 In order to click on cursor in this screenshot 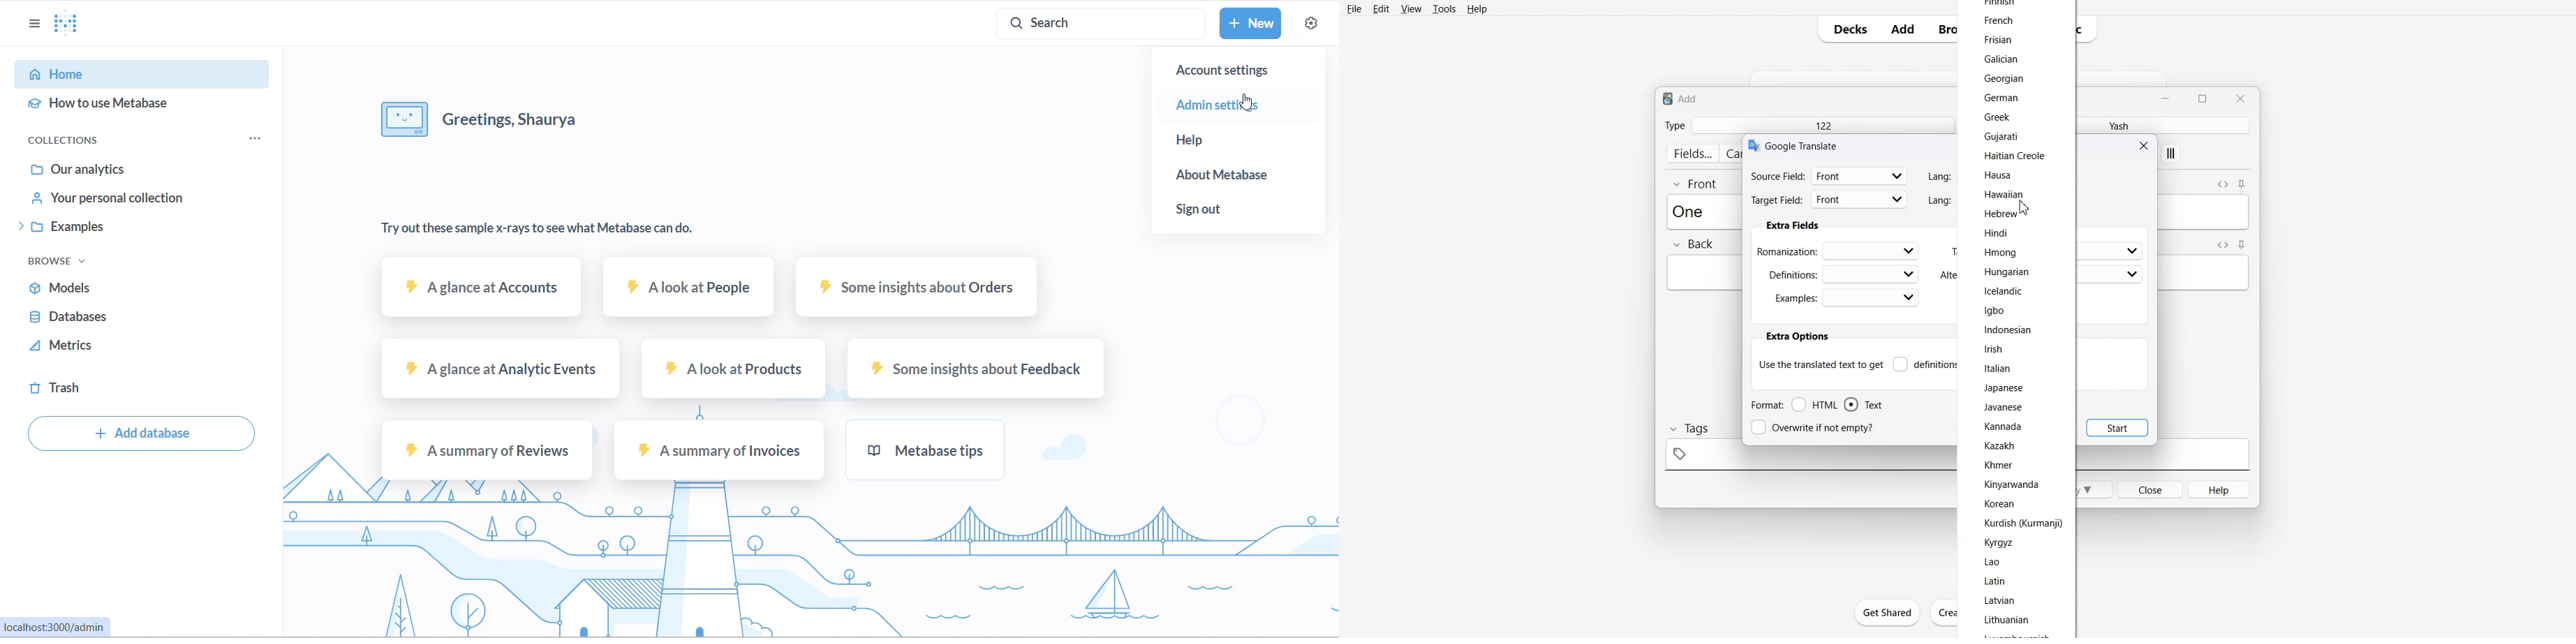, I will do `click(1251, 103)`.